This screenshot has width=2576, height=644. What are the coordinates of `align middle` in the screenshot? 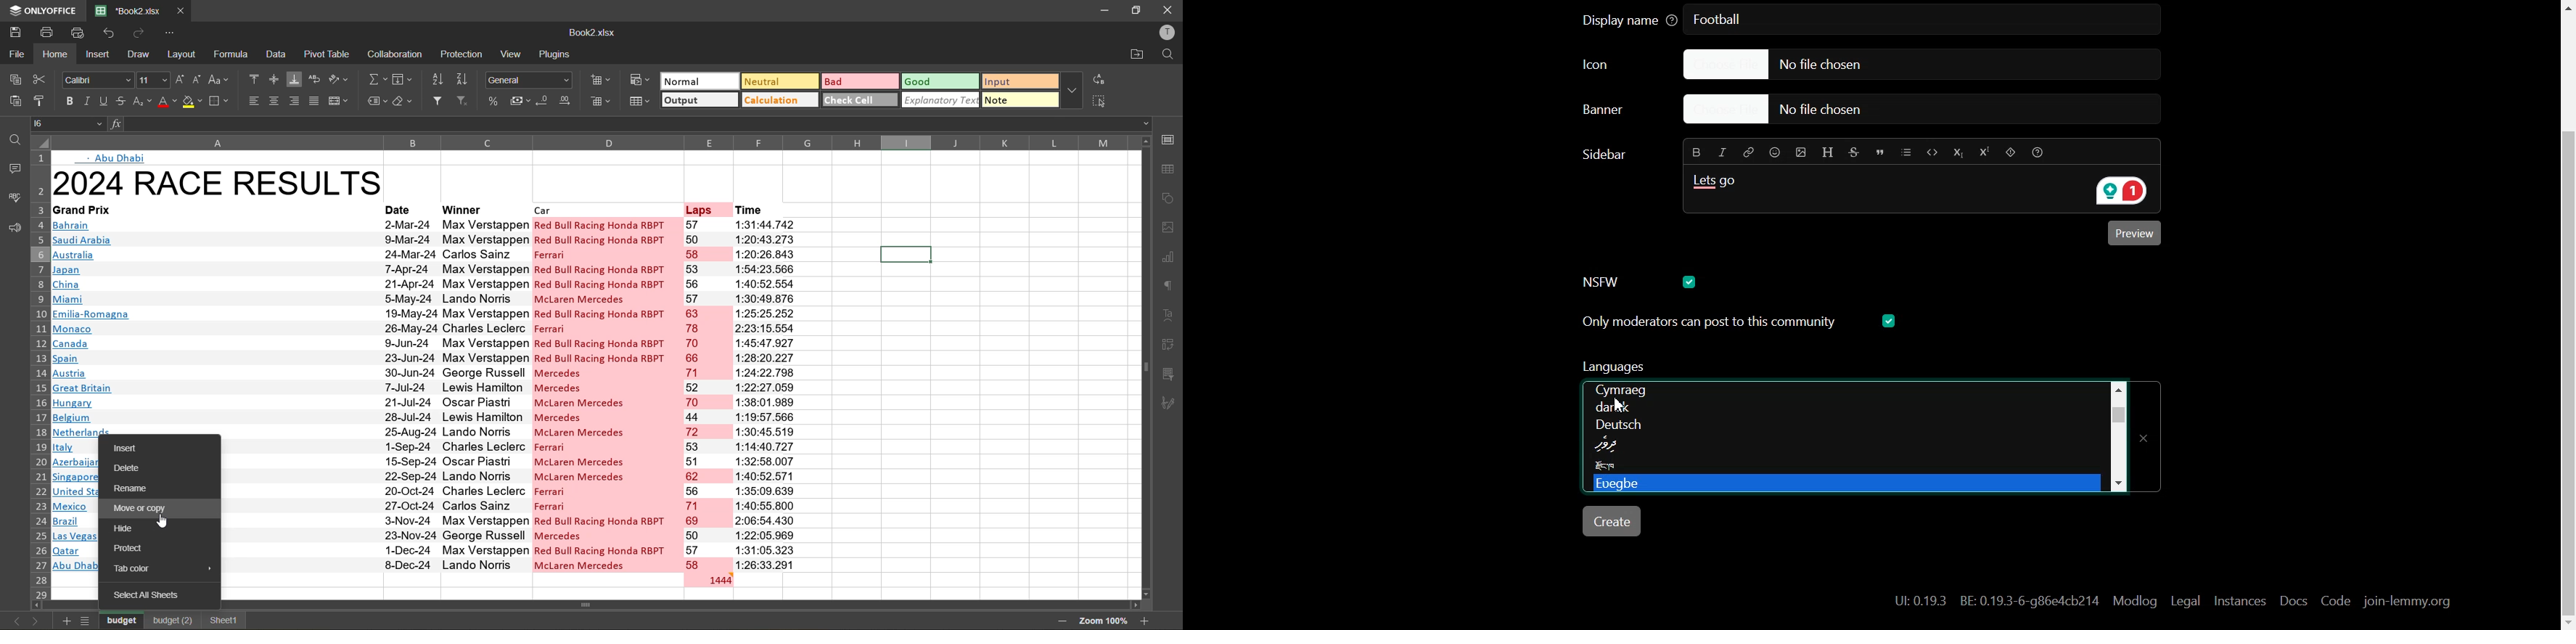 It's located at (273, 81).